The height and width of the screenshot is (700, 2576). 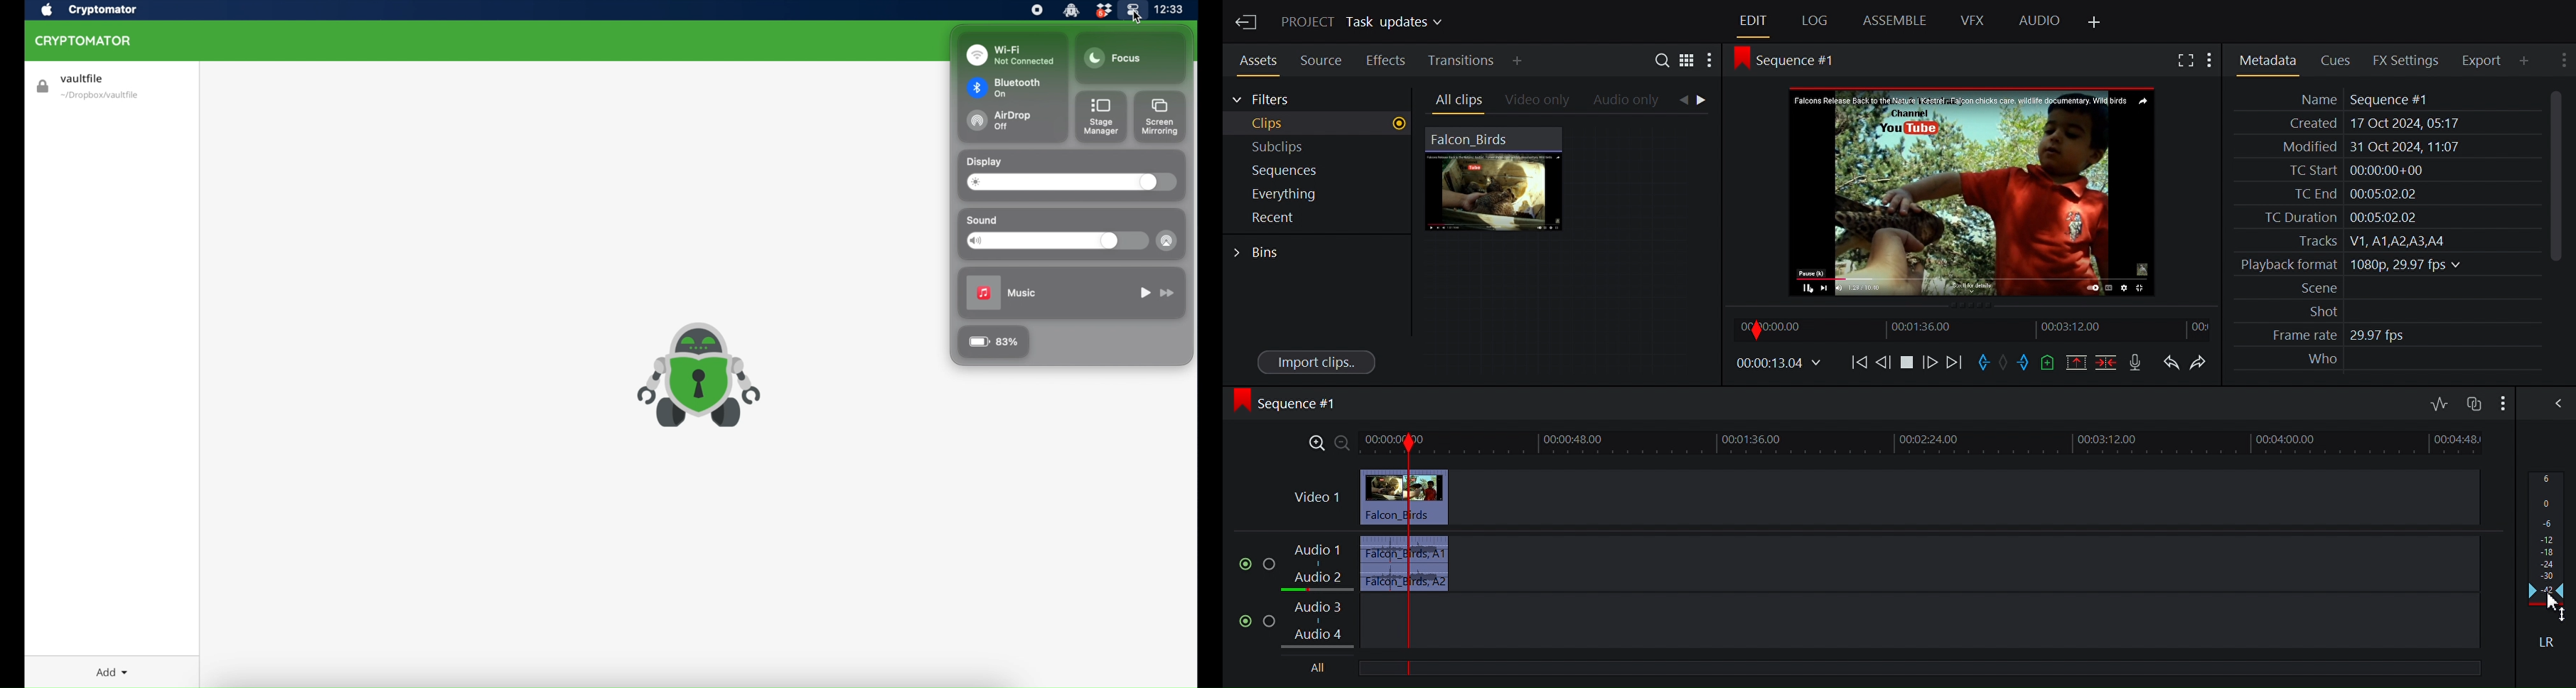 What do you see at coordinates (2106, 362) in the screenshot?
I see `Delete/cut` at bounding box center [2106, 362].